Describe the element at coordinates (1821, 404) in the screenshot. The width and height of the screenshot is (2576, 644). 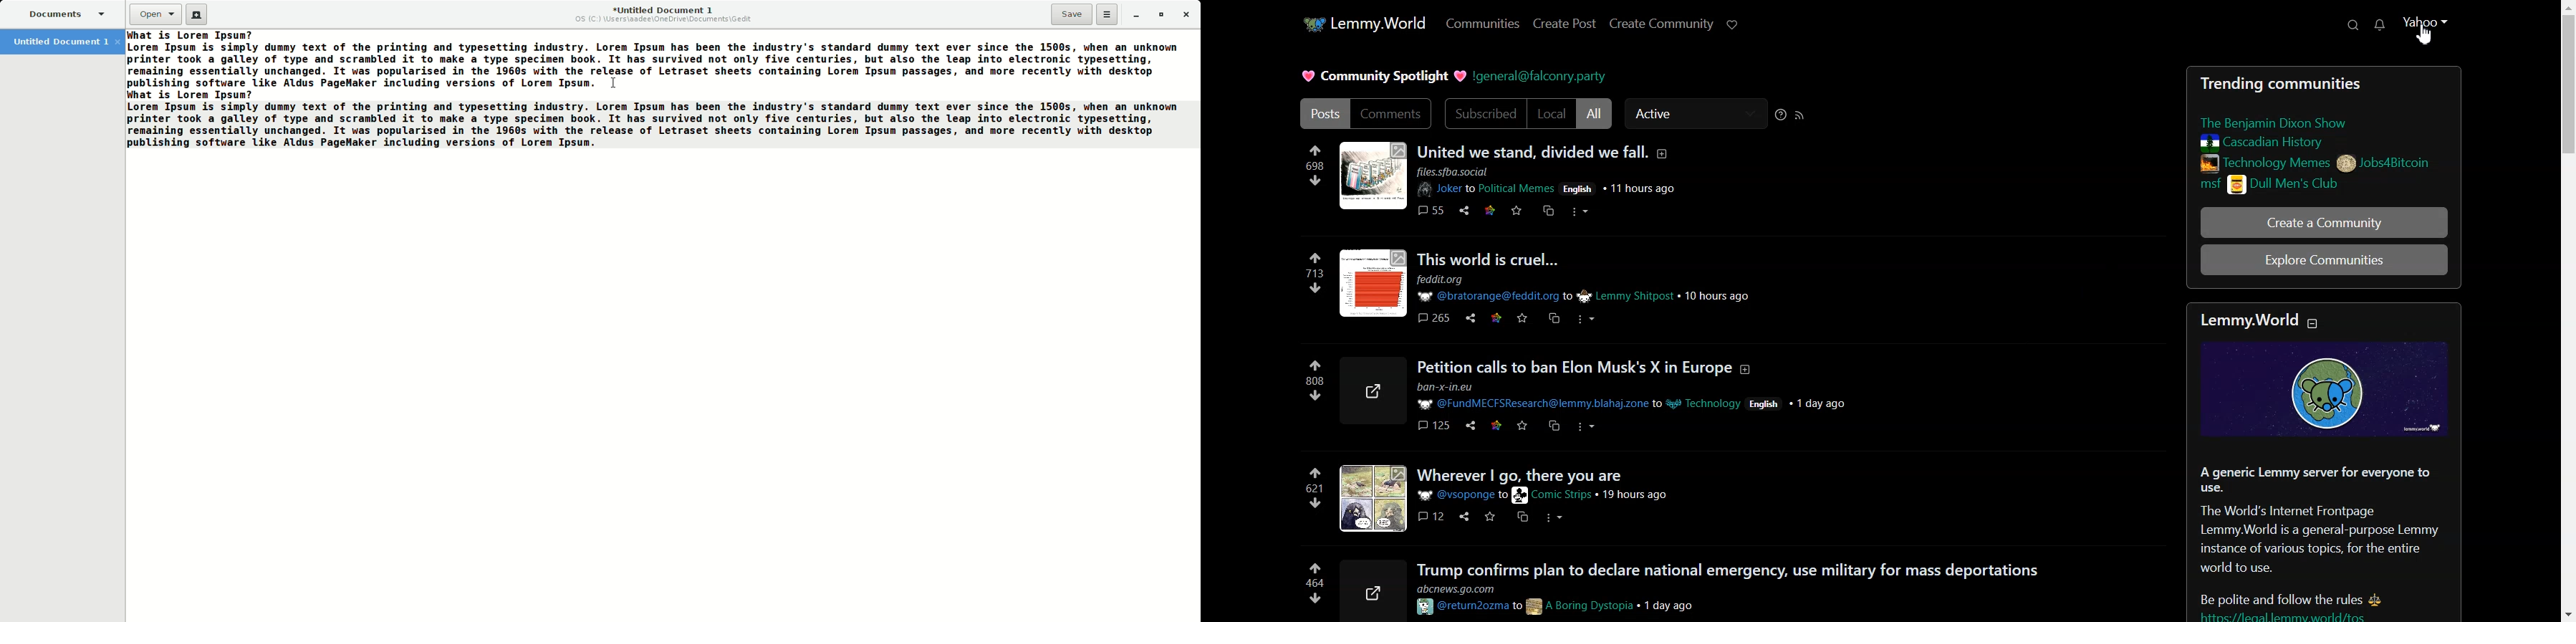
I see `+ 1 day ago` at that location.